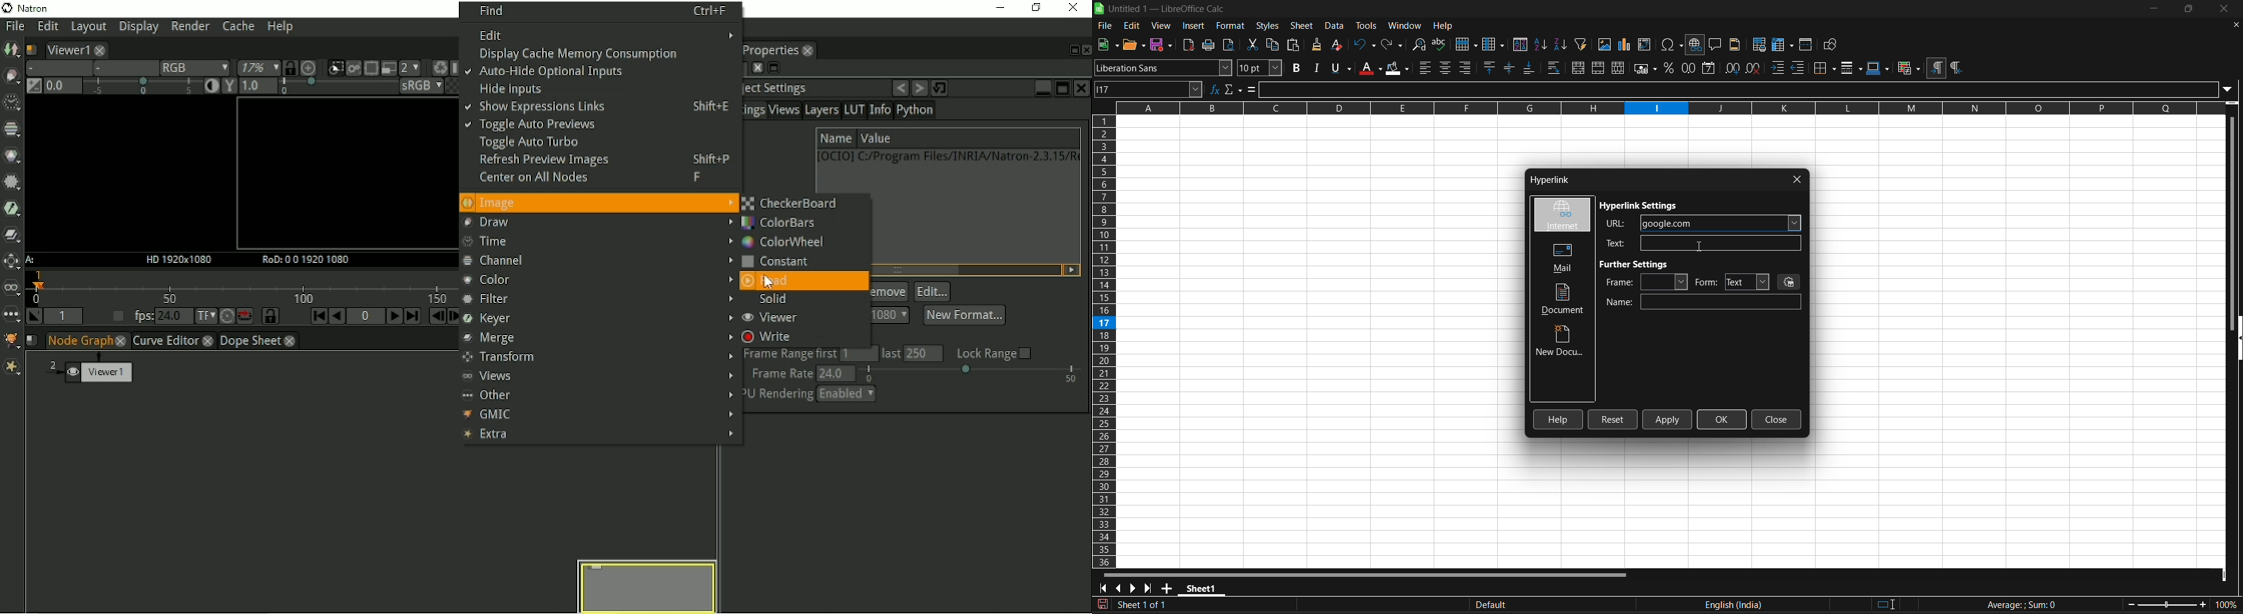 The image size is (2268, 616). I want to click on insert, so click(1195, 26).